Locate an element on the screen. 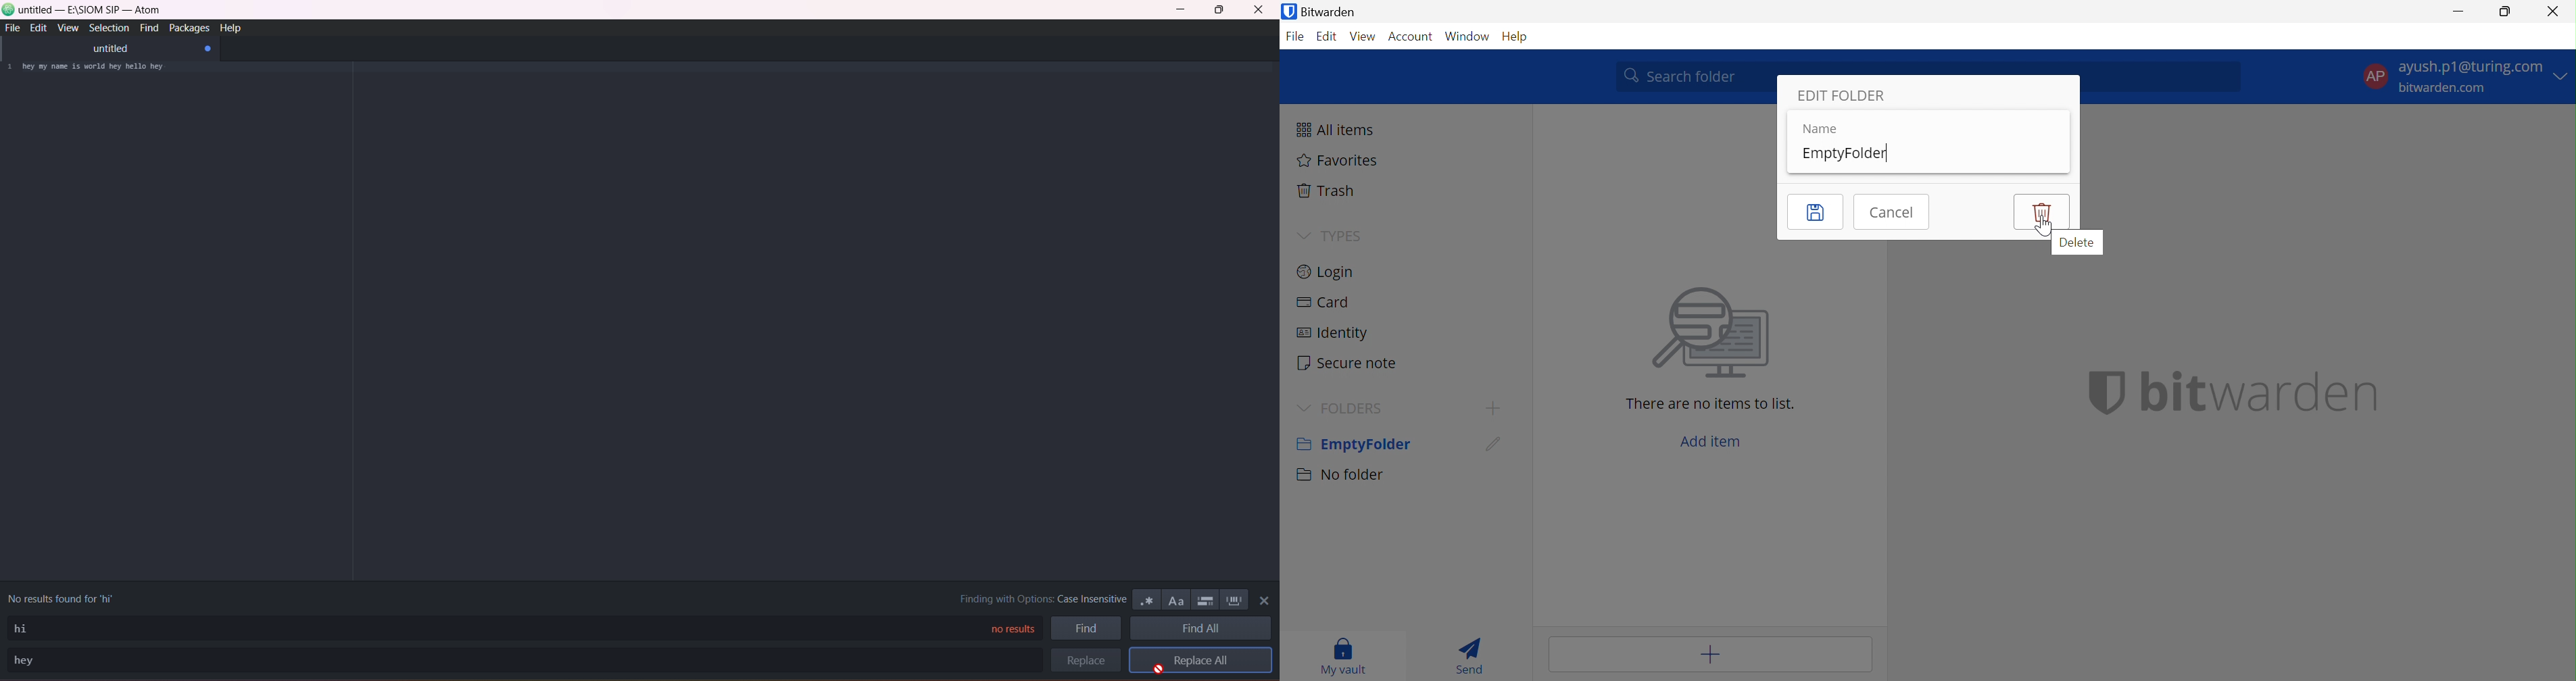 The height and width of the screenshot is (700, 2576). no results found for 'hi' is located at coordinates (64, 598).